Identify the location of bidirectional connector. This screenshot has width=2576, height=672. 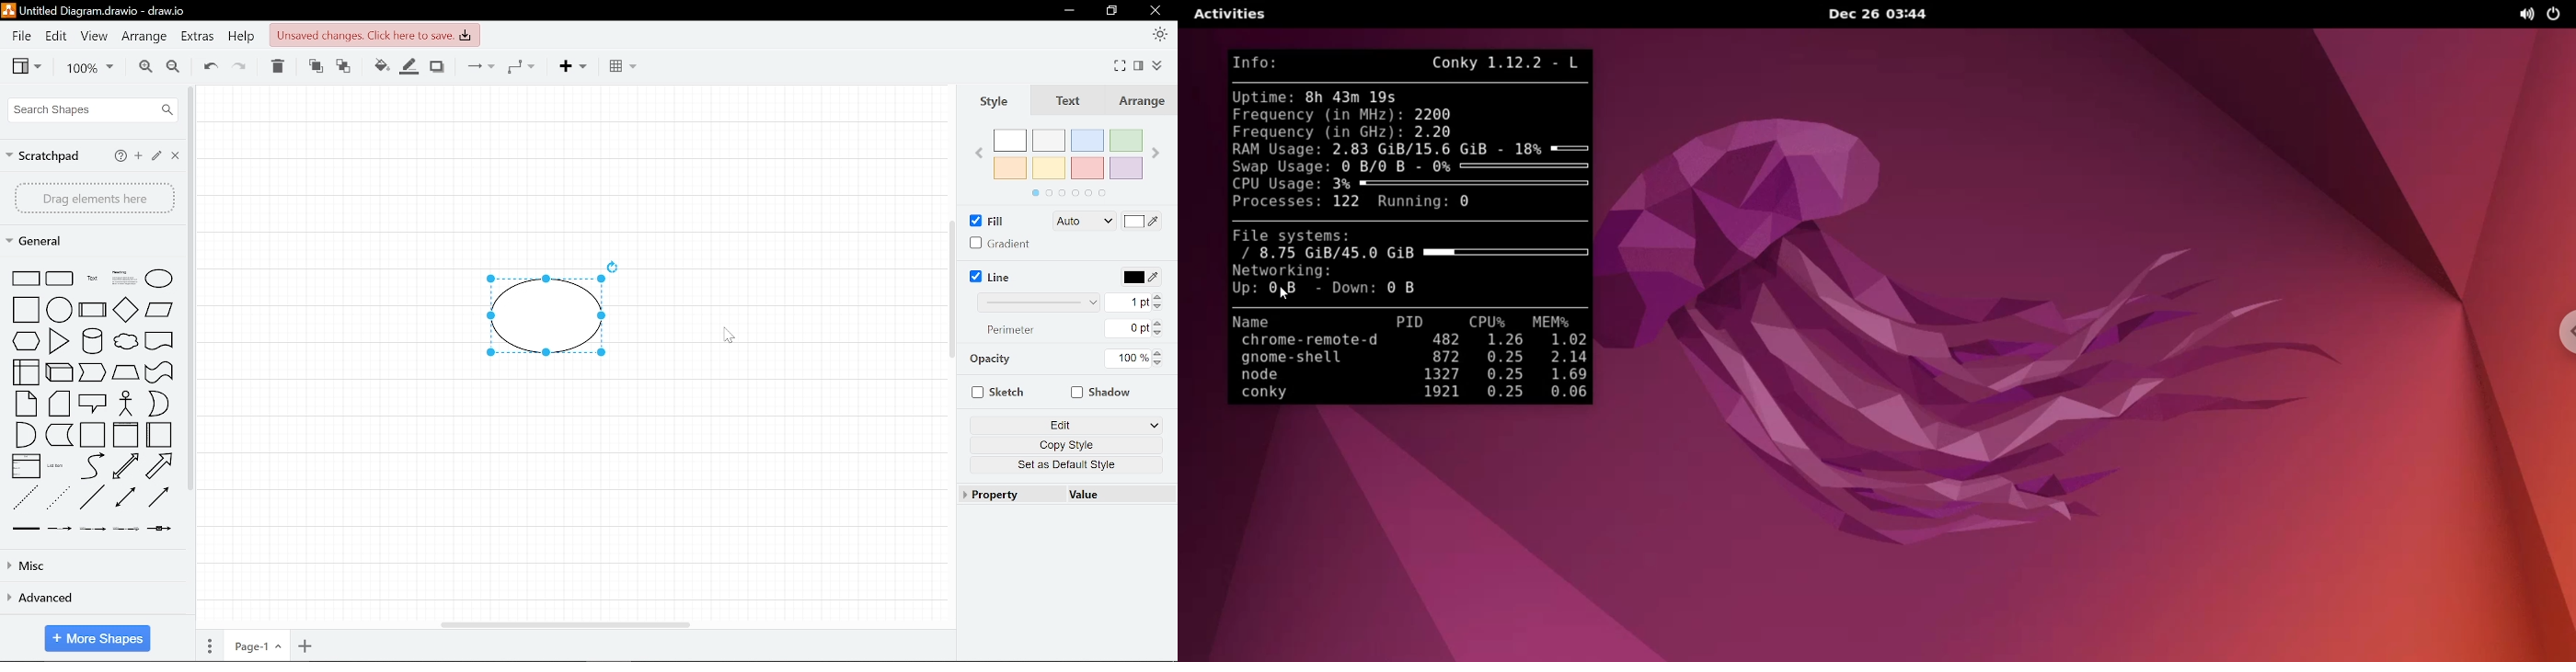
(126, 499).